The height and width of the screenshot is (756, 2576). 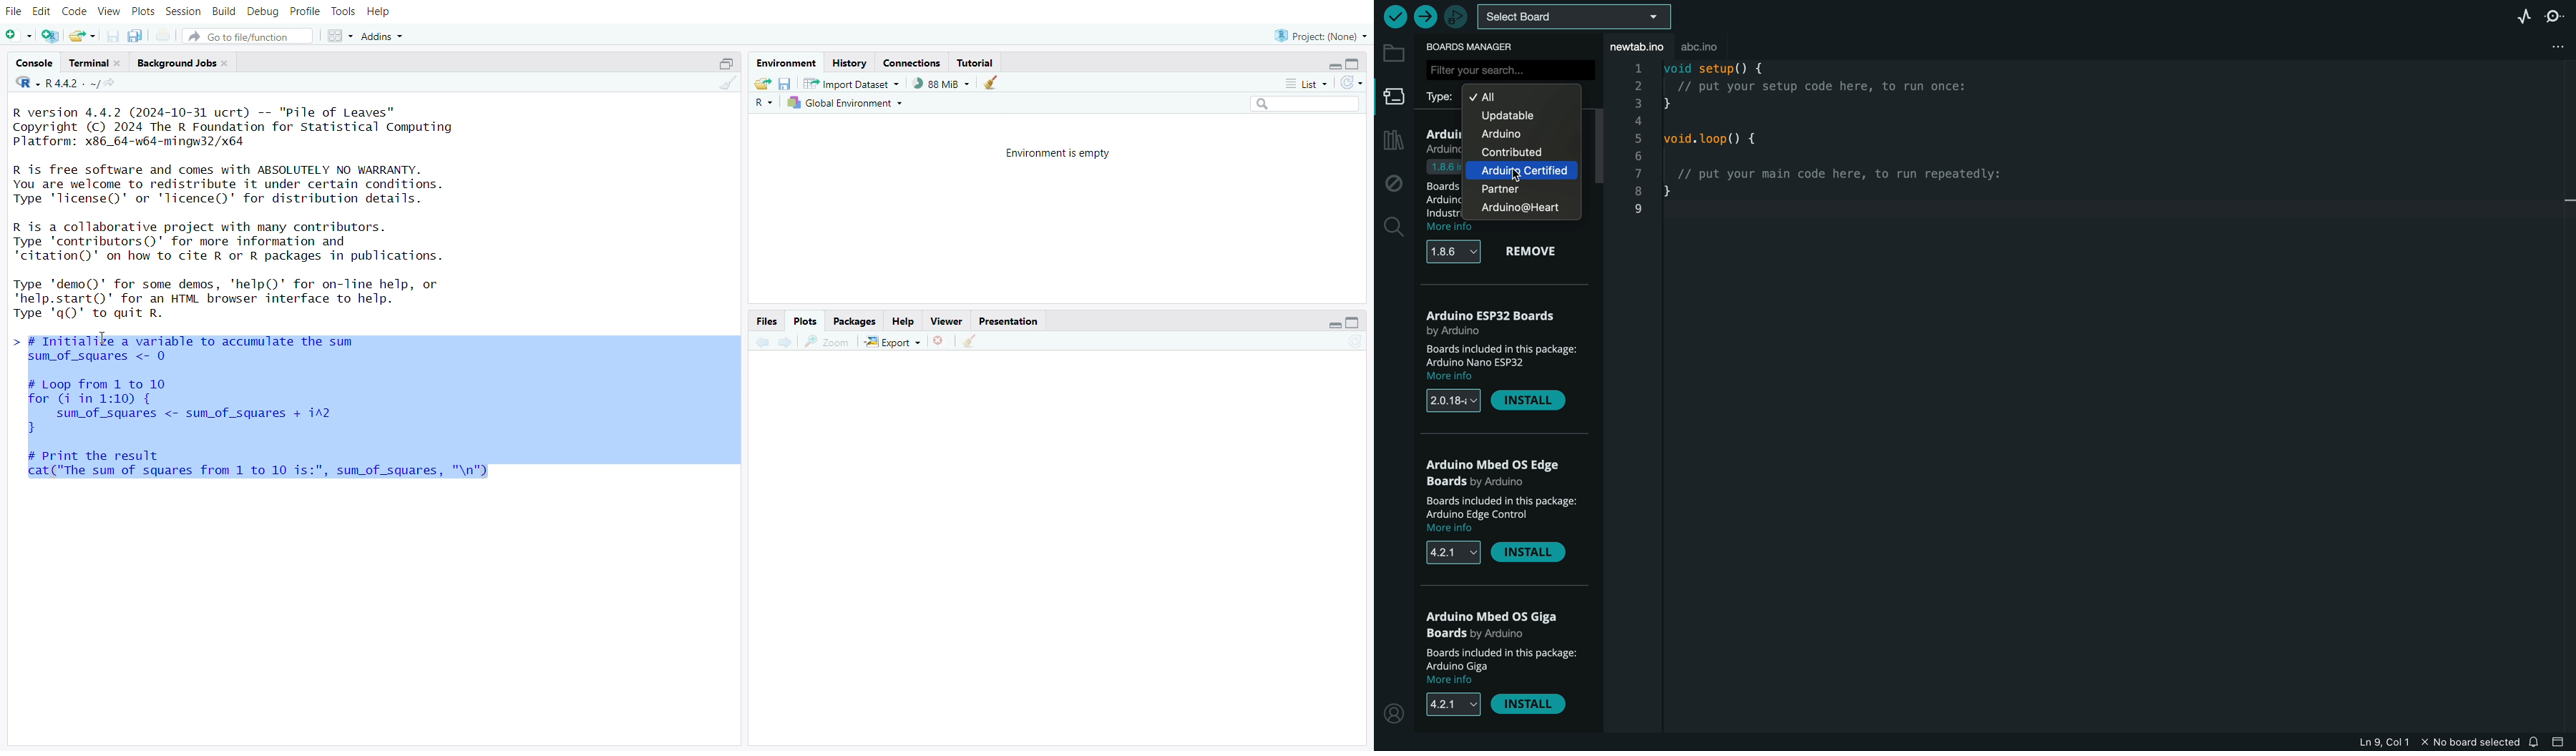 What do you see at coordinates (977, 64) in the screenshot?
I see `tutorial` at bounding box center [977, 64].